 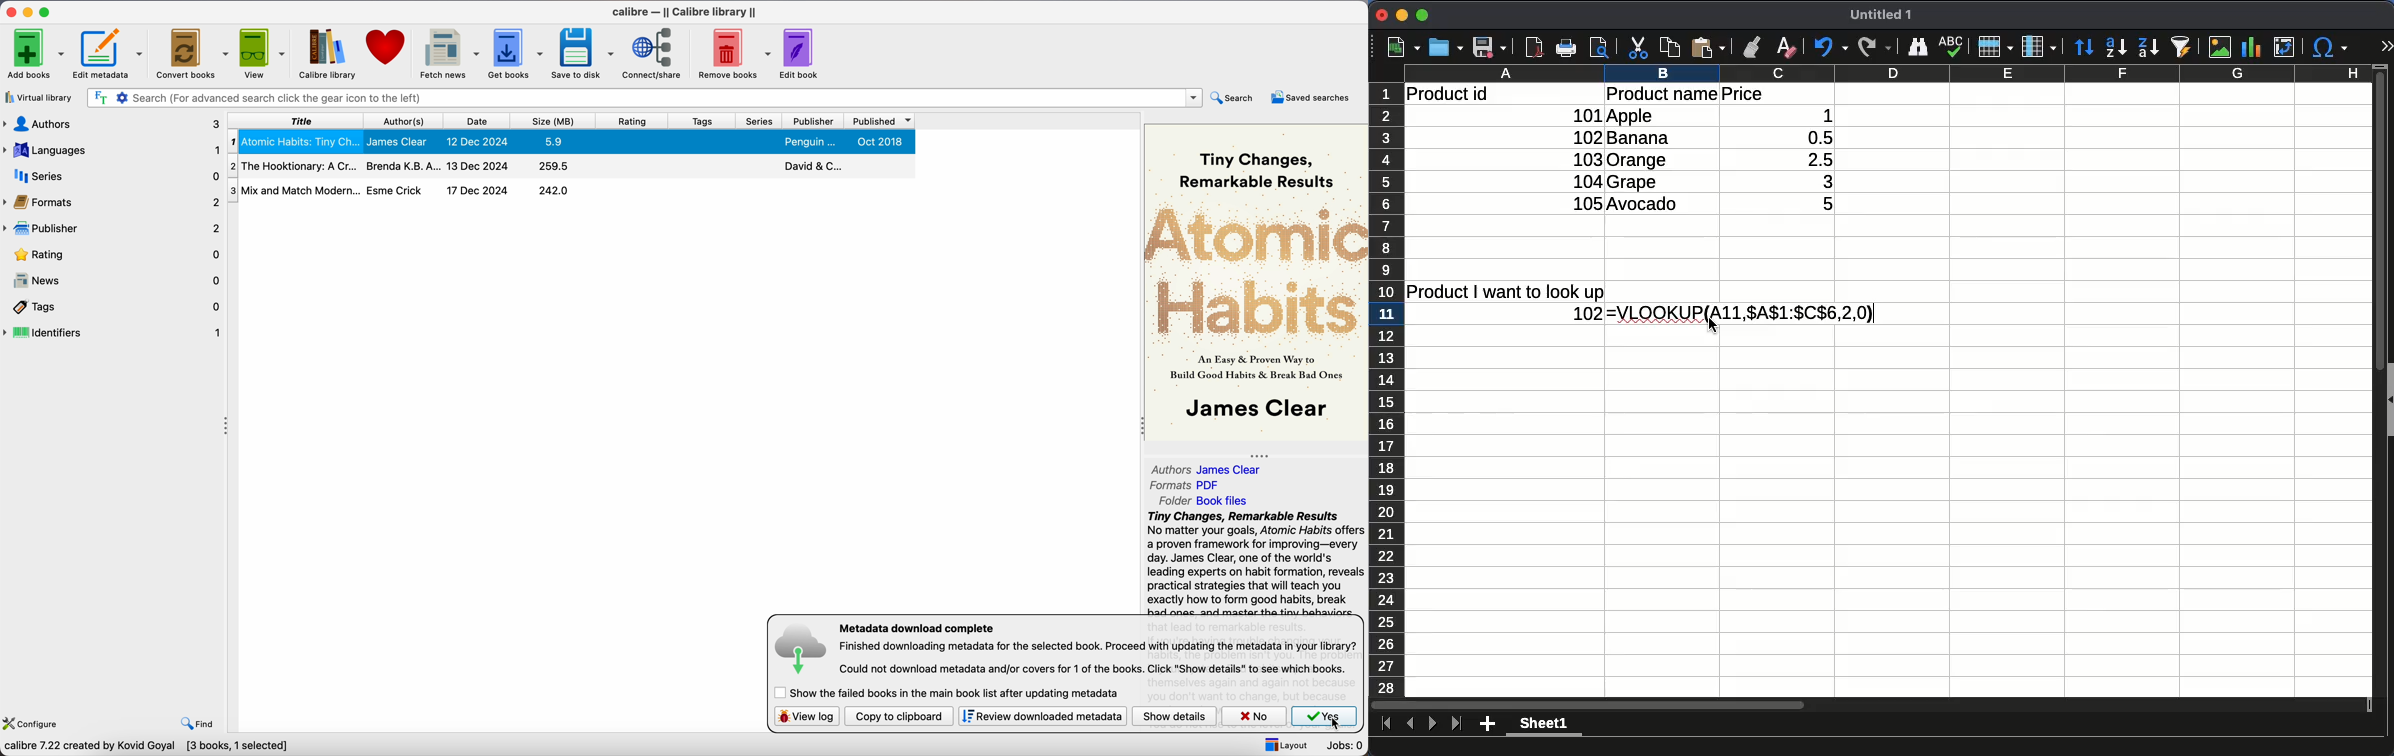 I want to click on Collapse/Expand, so click(x=2391, y=400).